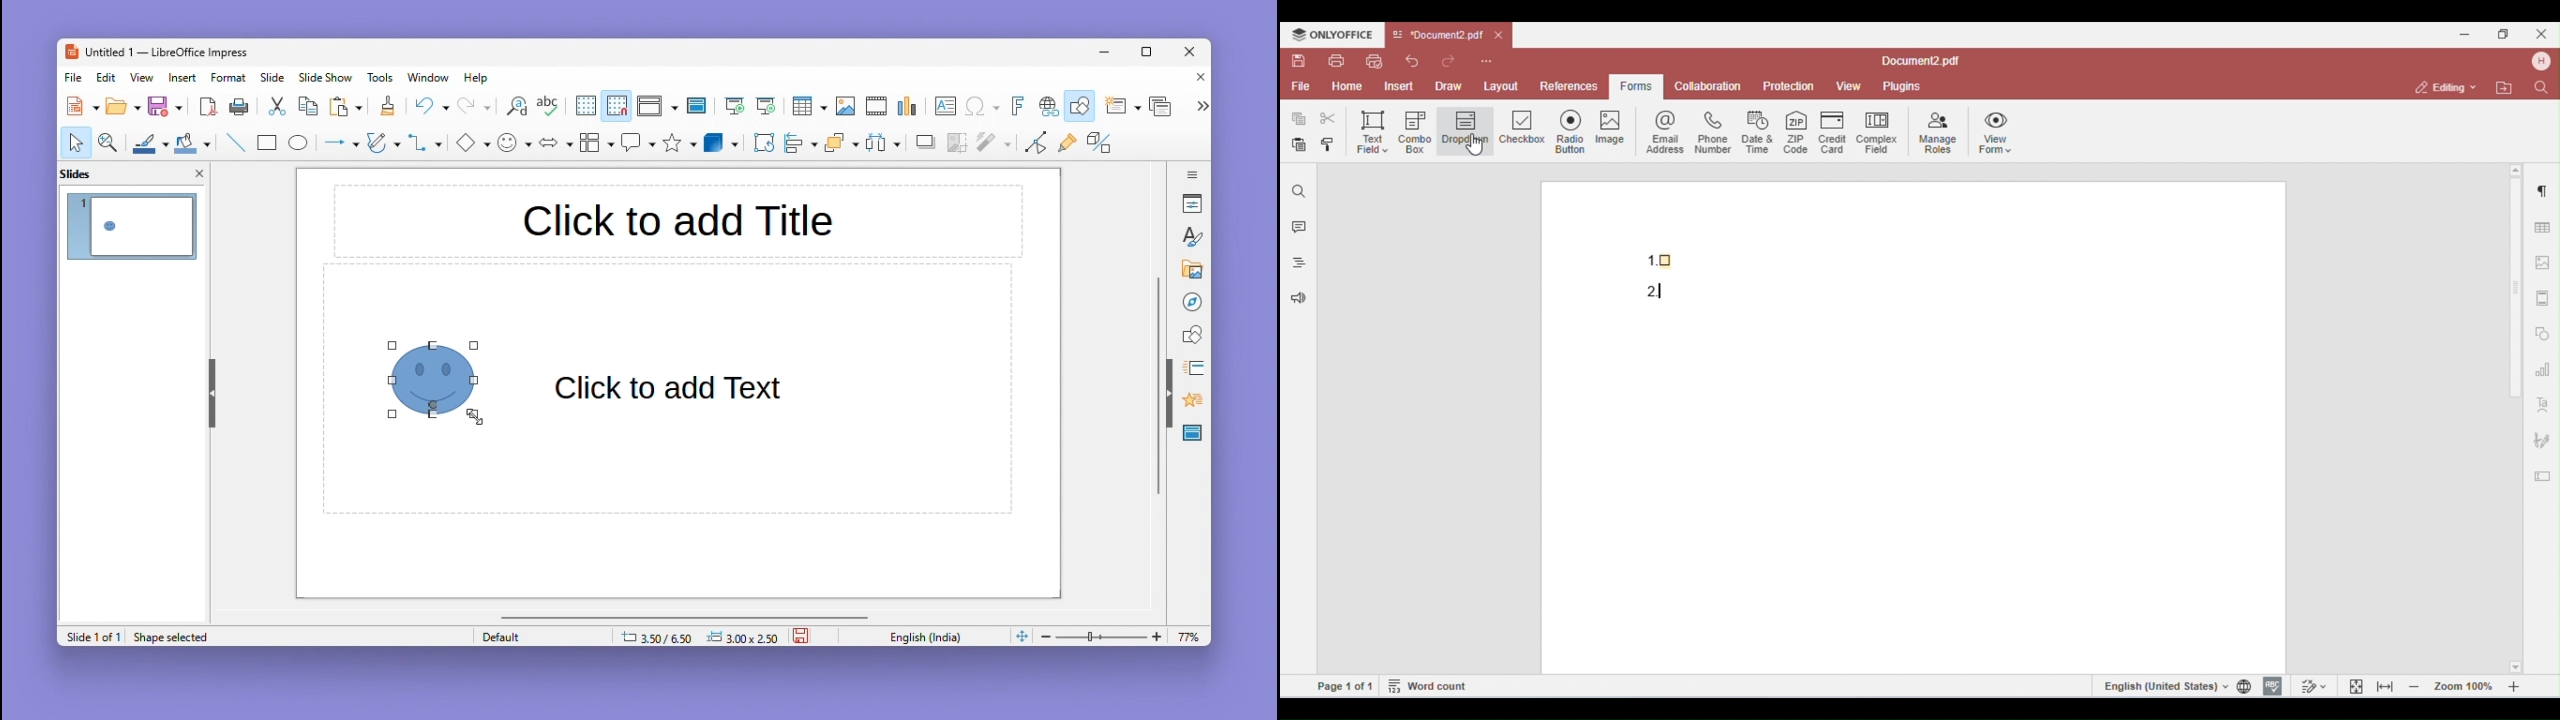 Image resolution: width=2576 pixels, height=728 pixels. What do you see at coordinates (1196, 79) in the screenshot?
I see `Close` at bounding box center [1196, 79].